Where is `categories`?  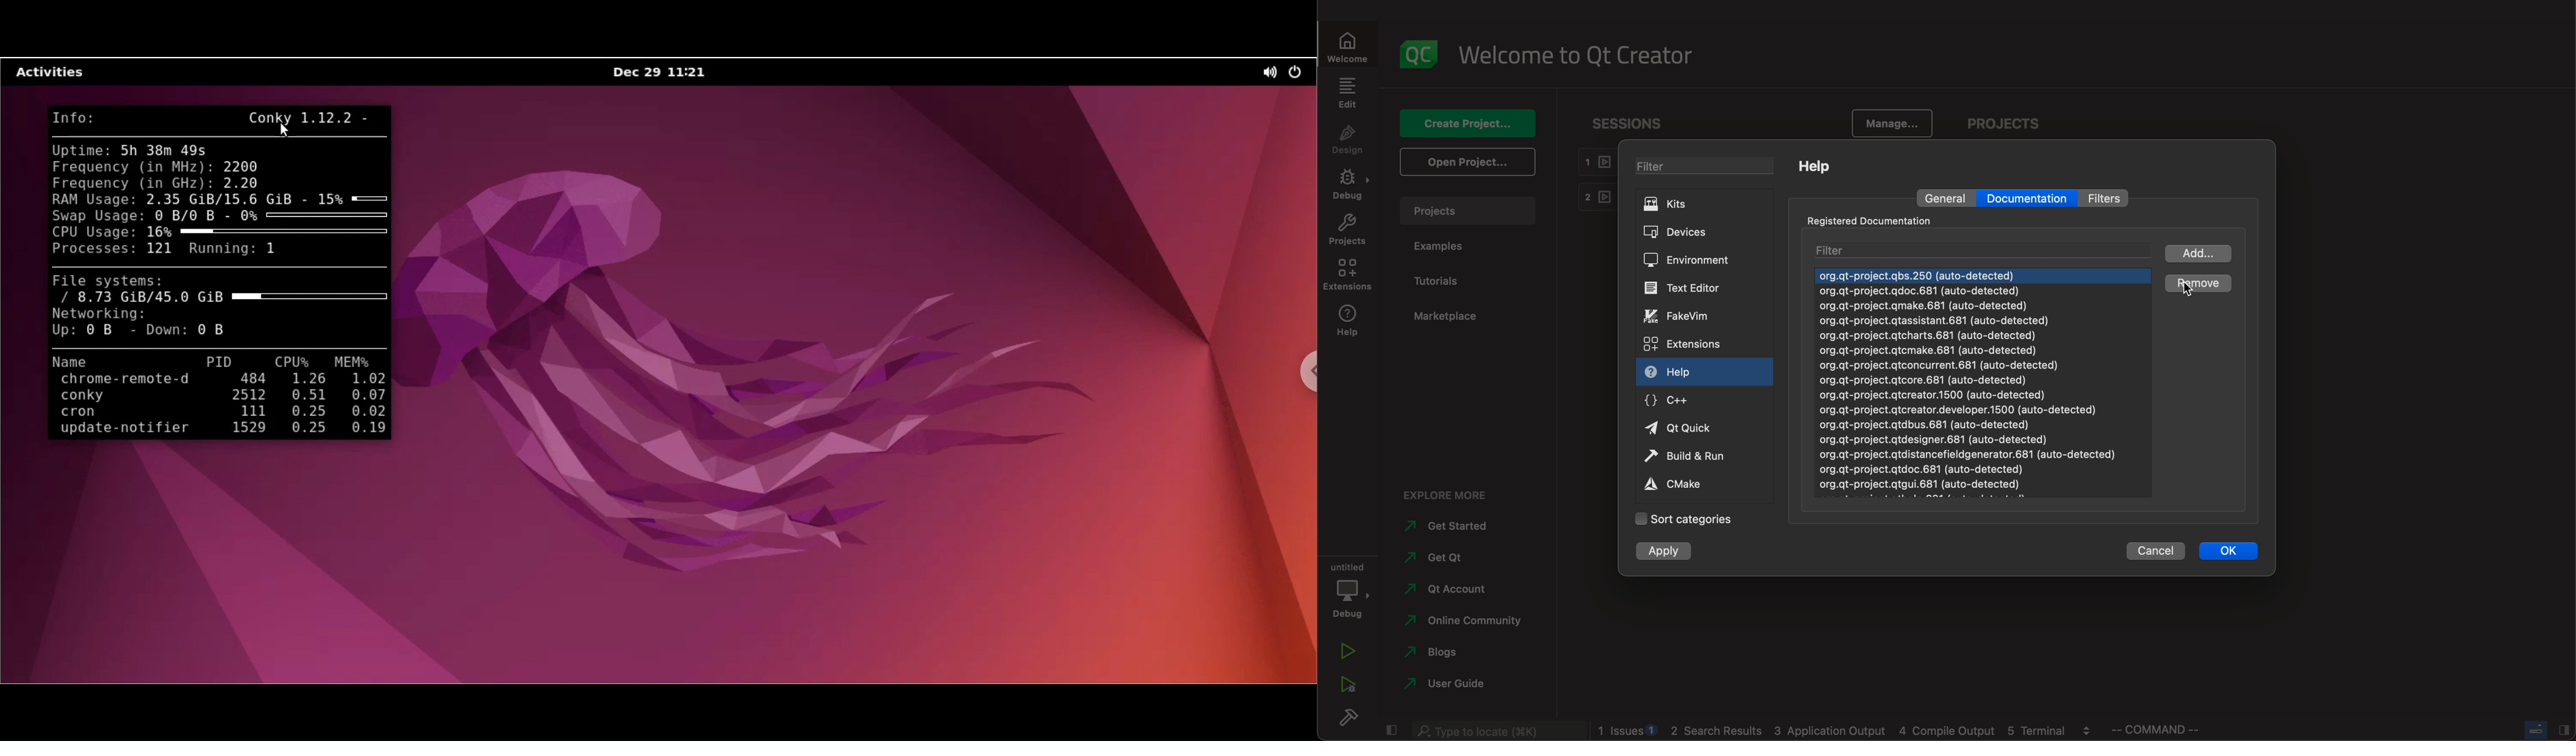
categories is located at coordinates (1687, 521).